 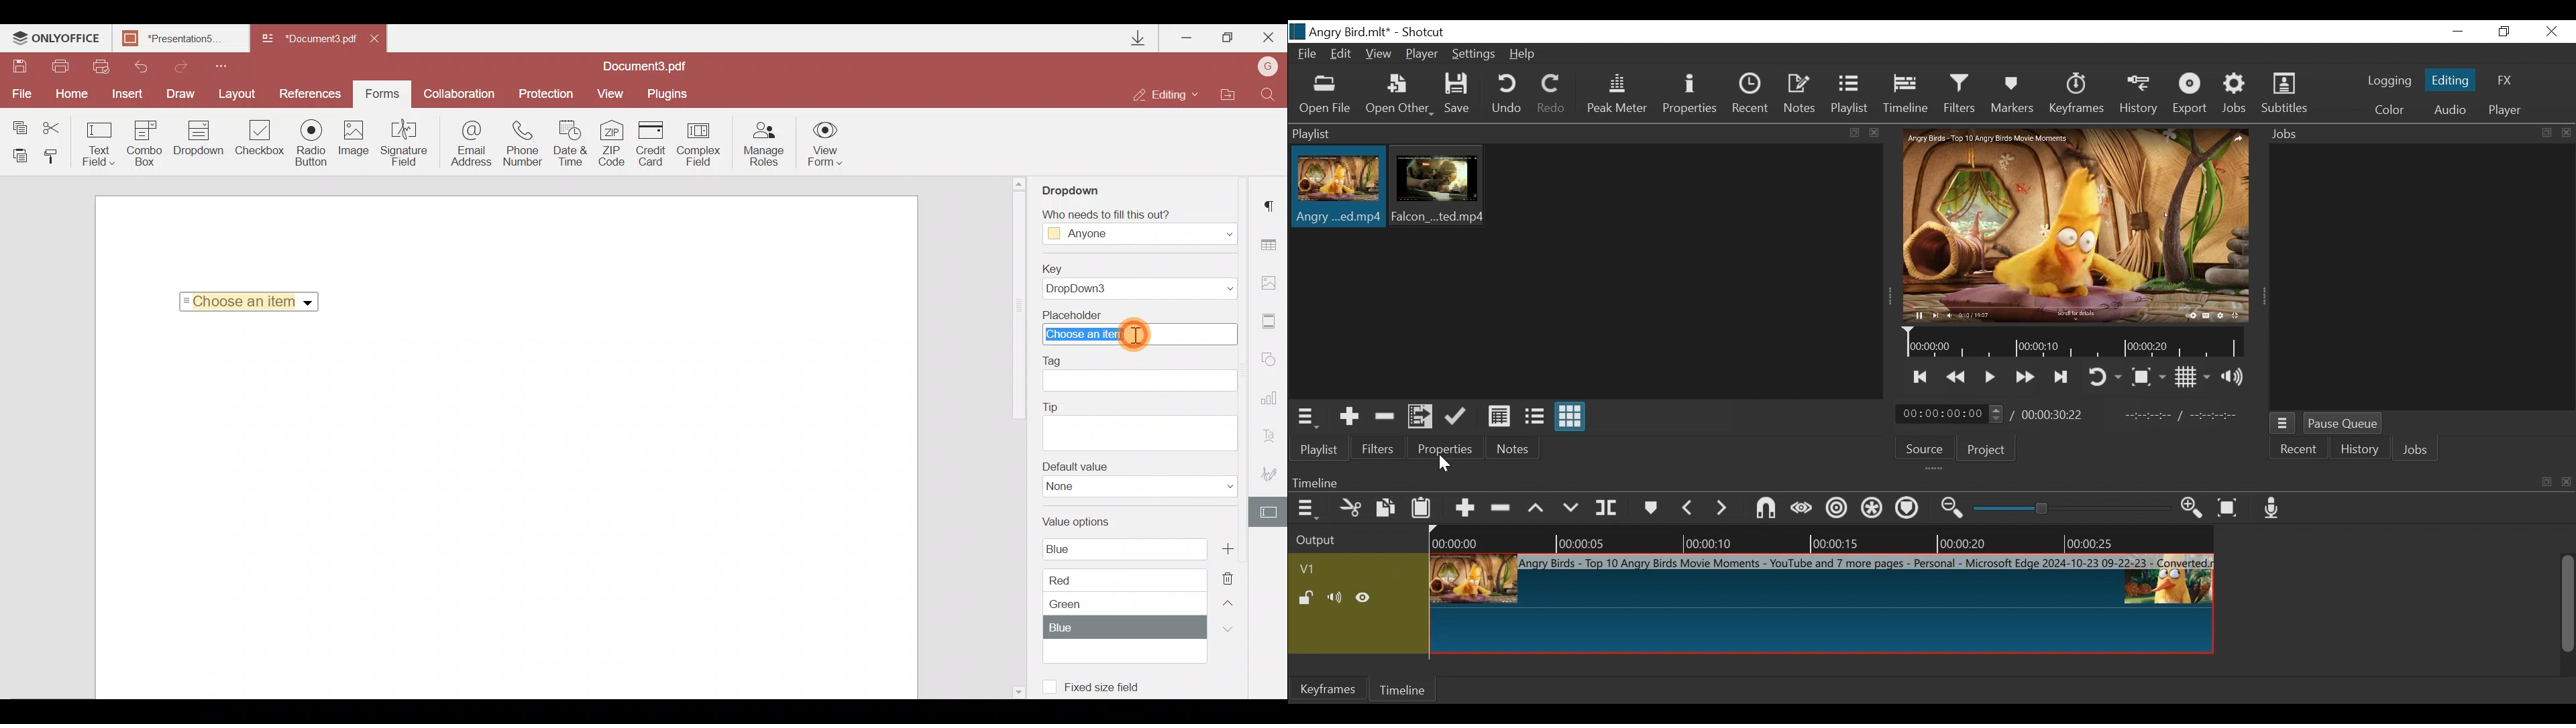 I want to click on Maximize, so click(x=1227, y=40).